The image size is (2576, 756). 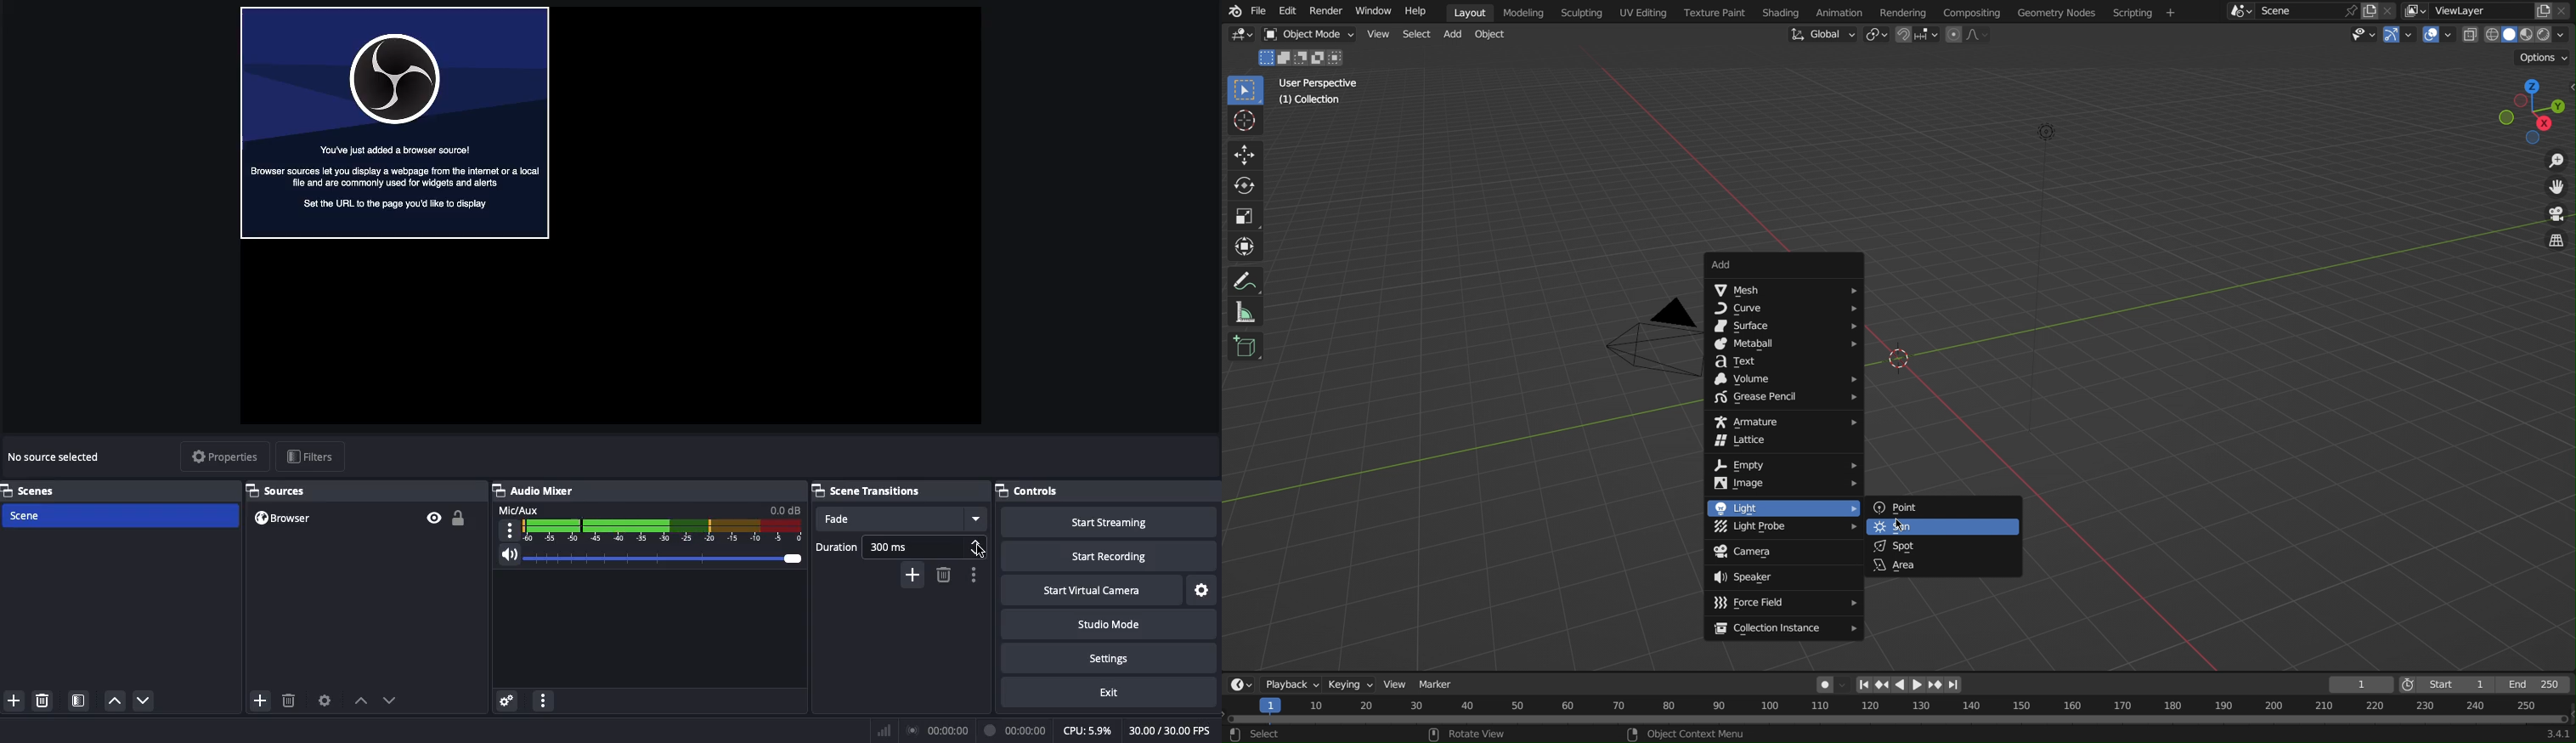 I want to click on Cursor, so click(x=1246, y=122).